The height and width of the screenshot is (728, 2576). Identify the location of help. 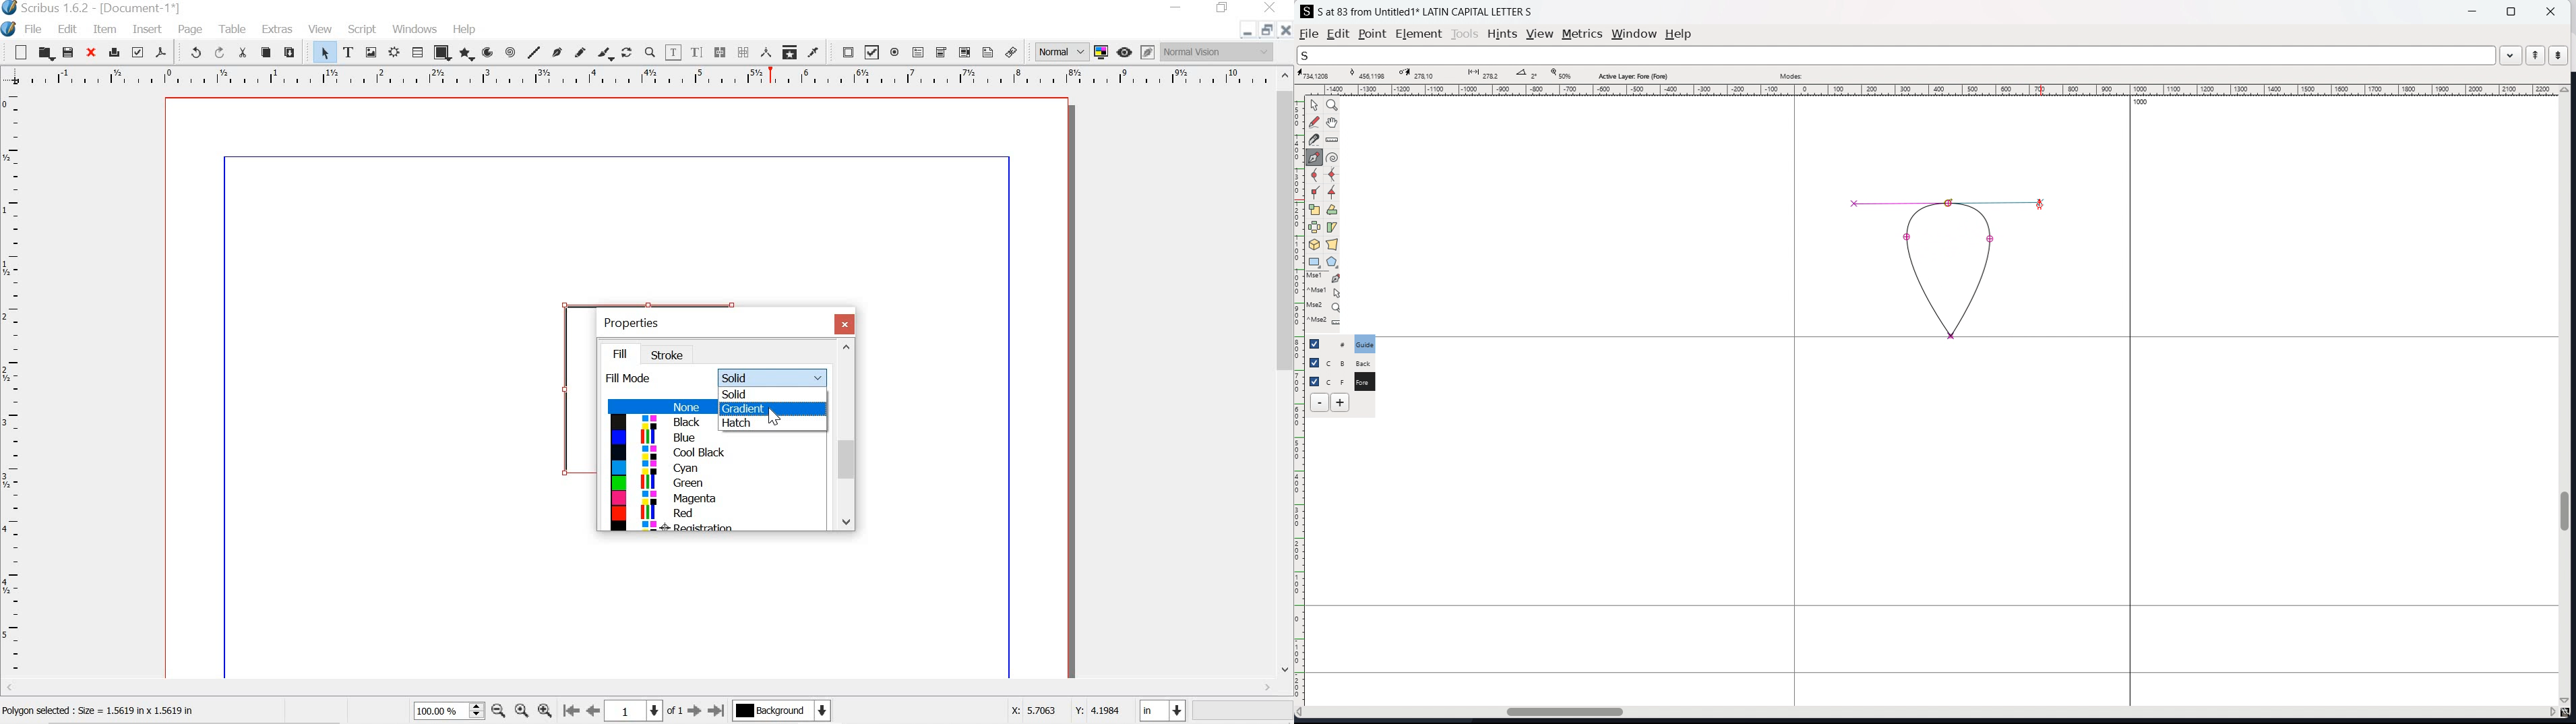
(462, 28).